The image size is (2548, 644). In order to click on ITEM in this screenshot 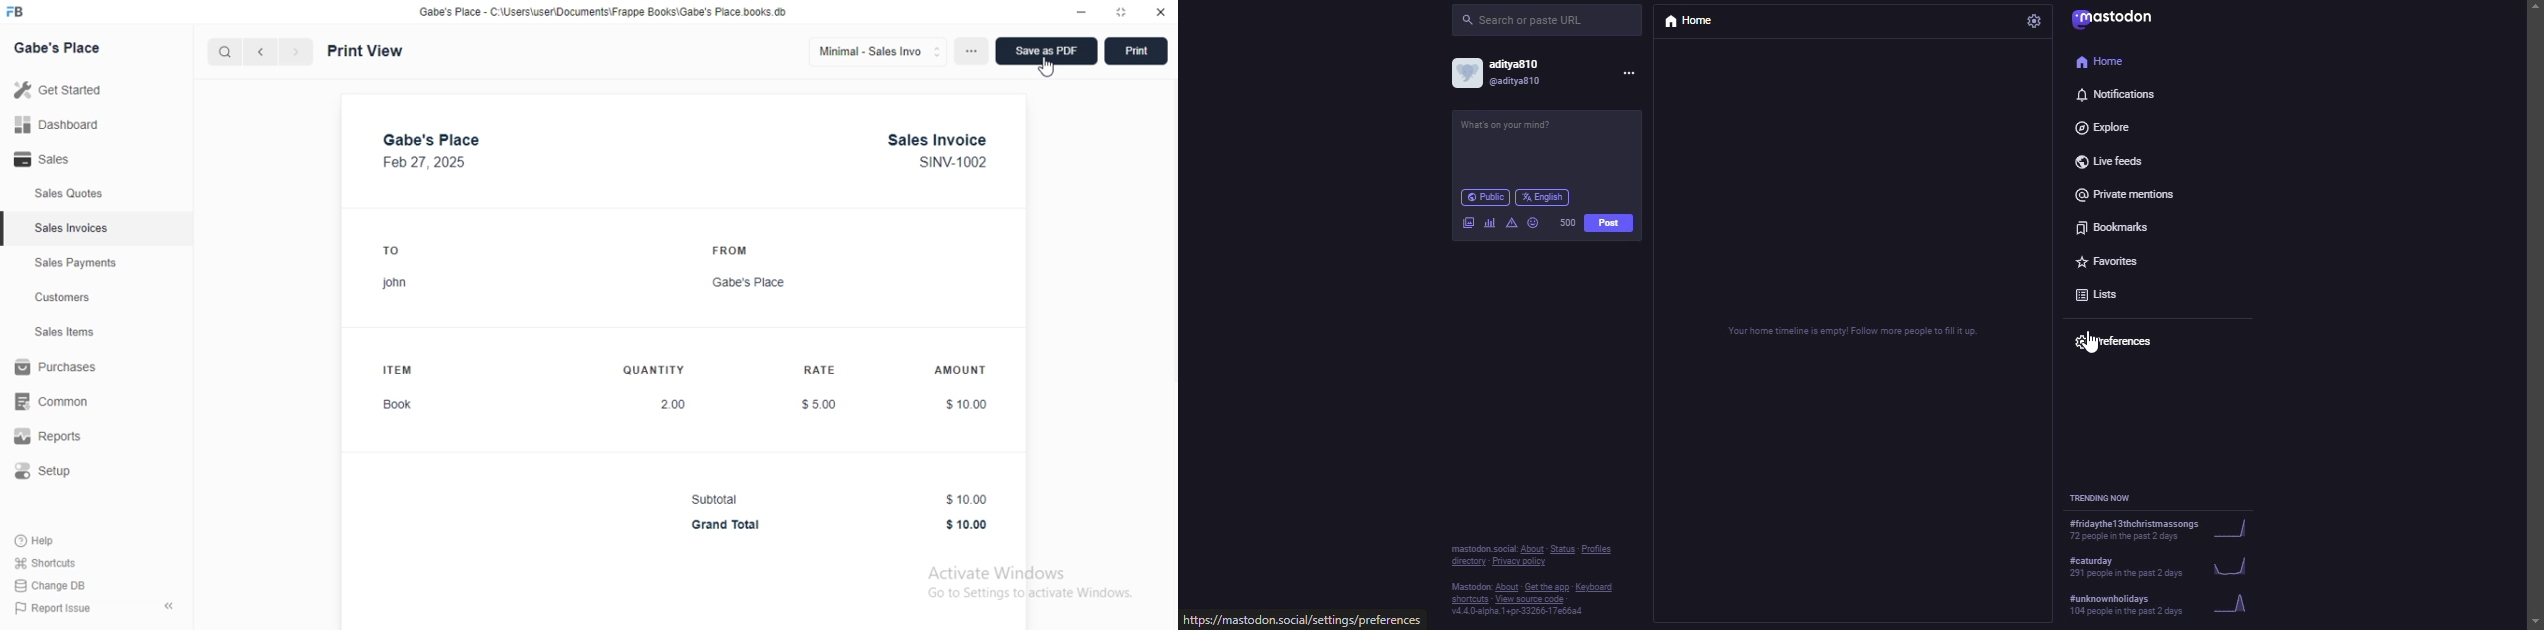, I will do `click(400, 369)`.